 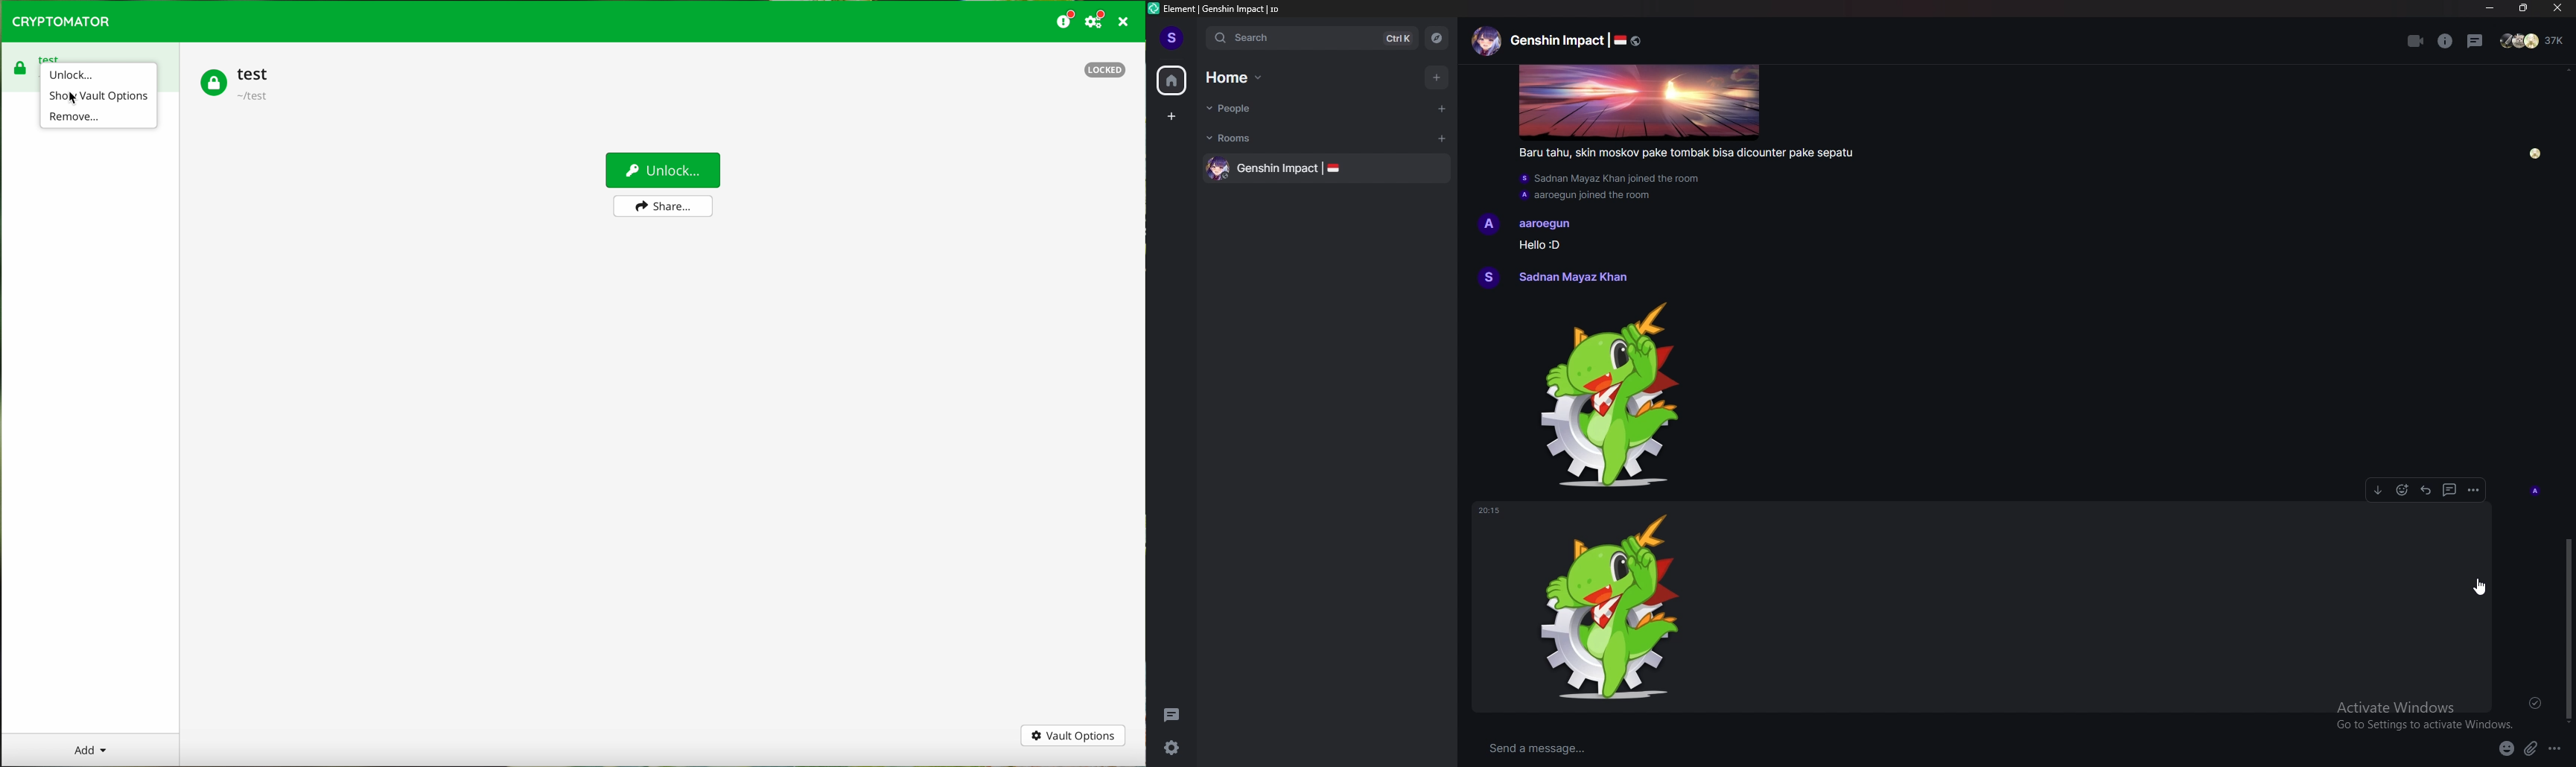 What do you see at coordinates (2379, 490) in the screenshot?
I see `download` at bounding box center [2379, 490].